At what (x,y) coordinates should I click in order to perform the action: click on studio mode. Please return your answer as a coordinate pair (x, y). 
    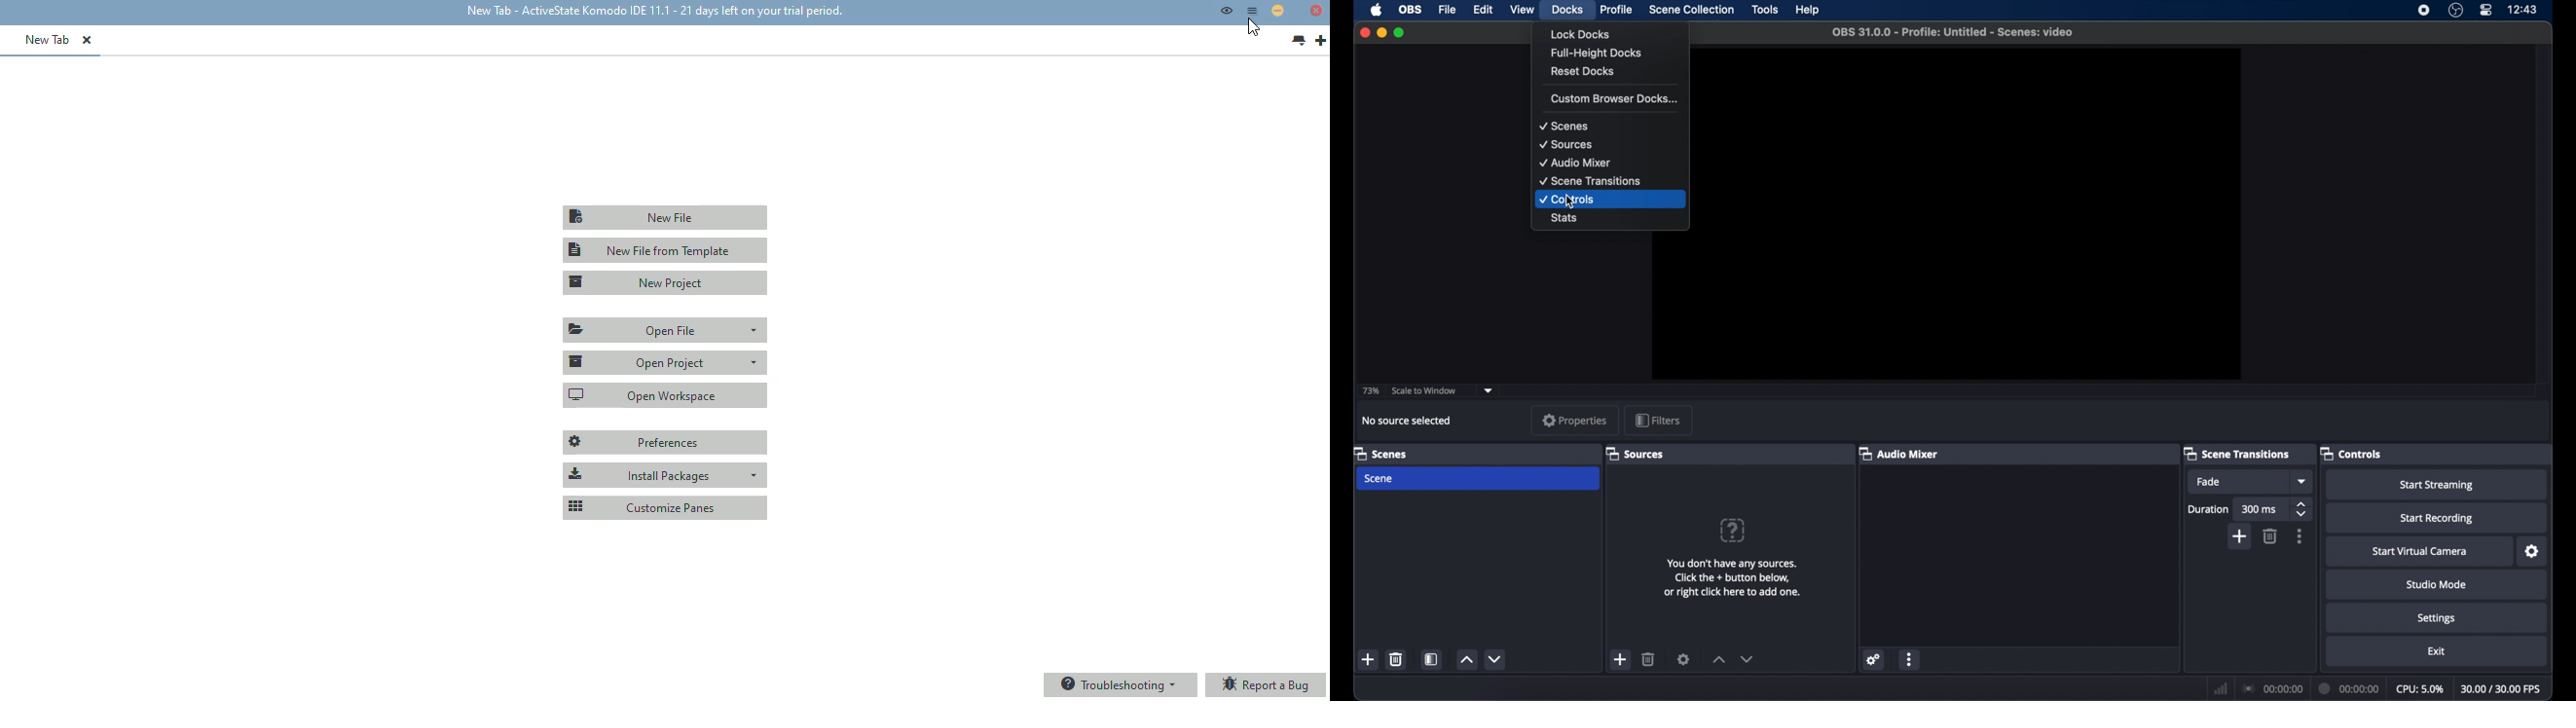
    Looking at the image, I should click on (2436, 585).